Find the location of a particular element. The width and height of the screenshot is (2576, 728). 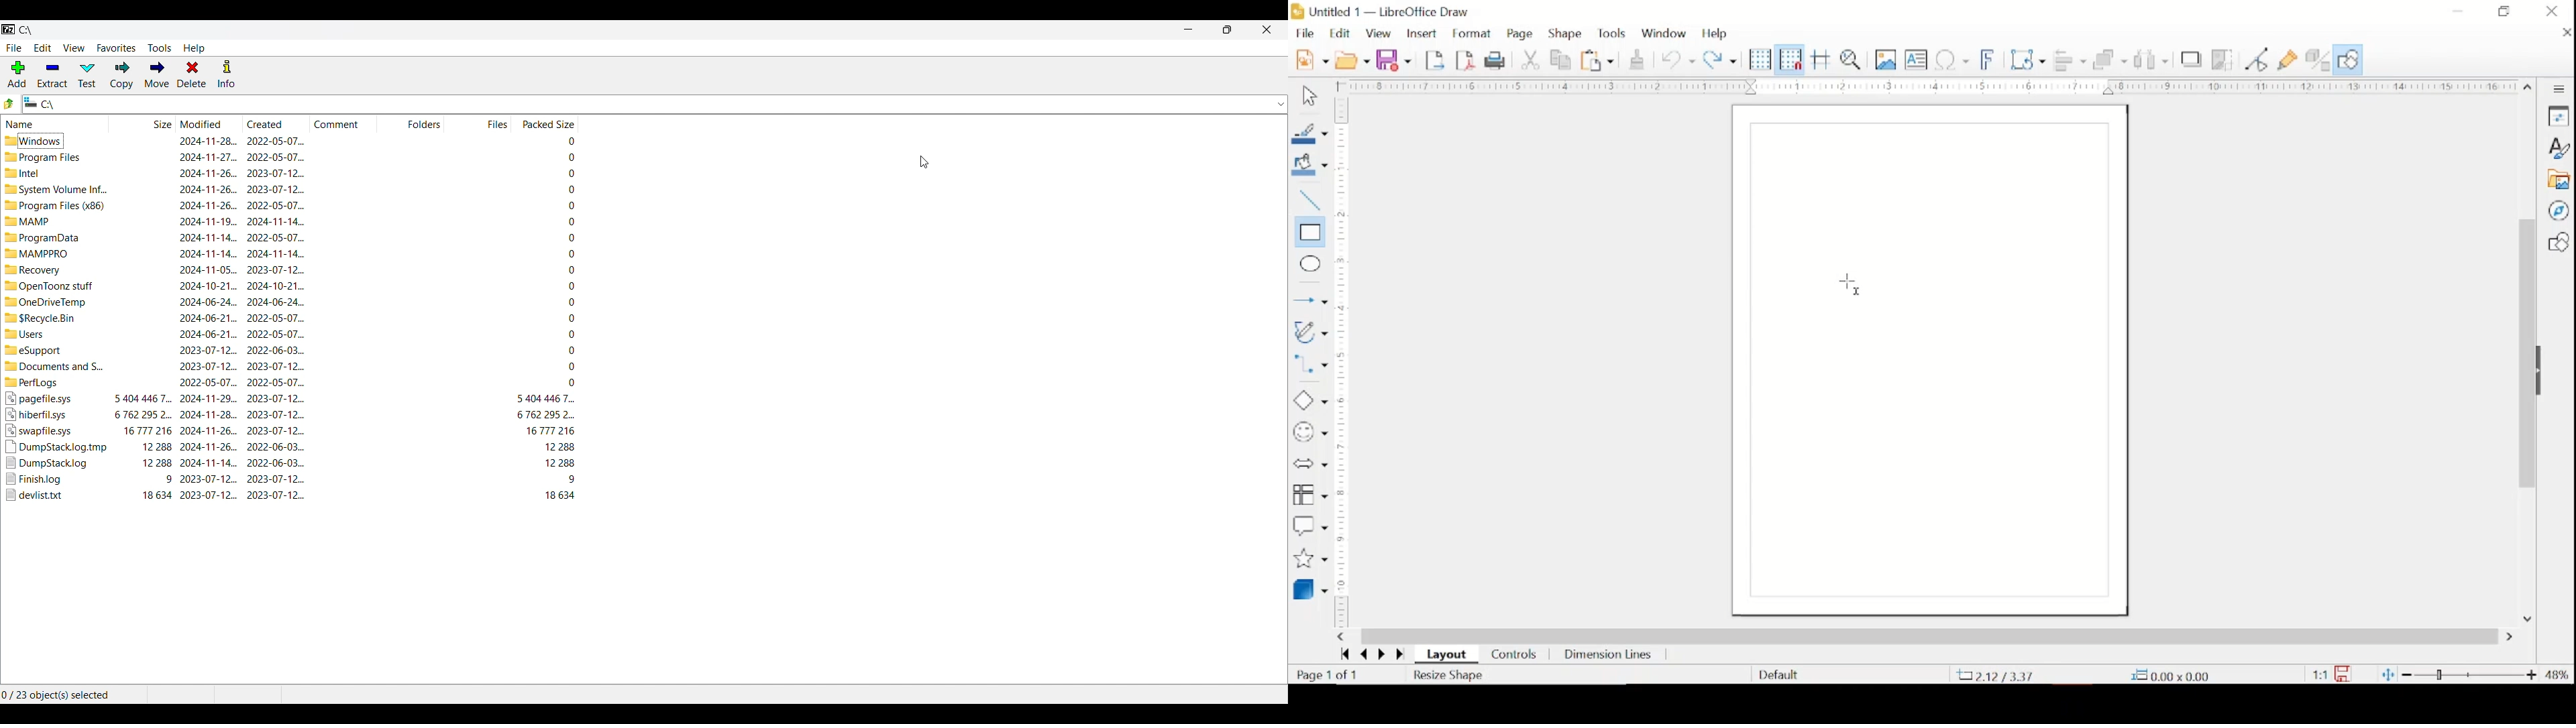

show helplines while moving is located at coordinates (1821, 59).